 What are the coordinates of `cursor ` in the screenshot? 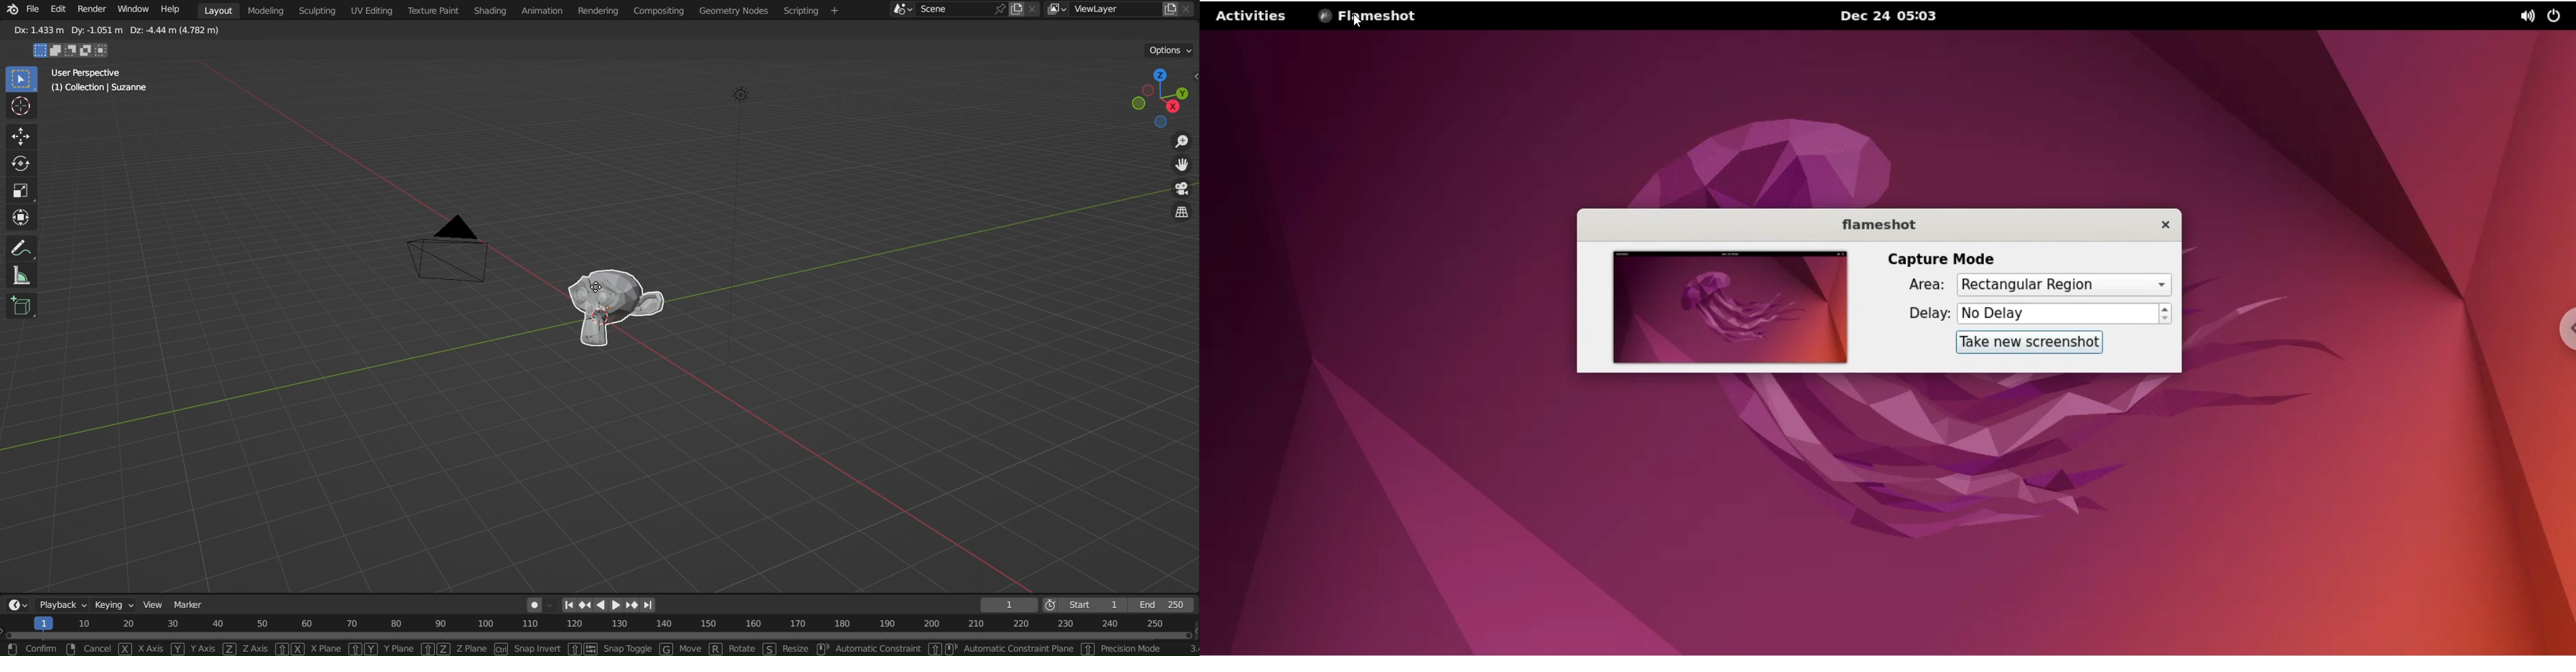 It's located at (1358, 20).